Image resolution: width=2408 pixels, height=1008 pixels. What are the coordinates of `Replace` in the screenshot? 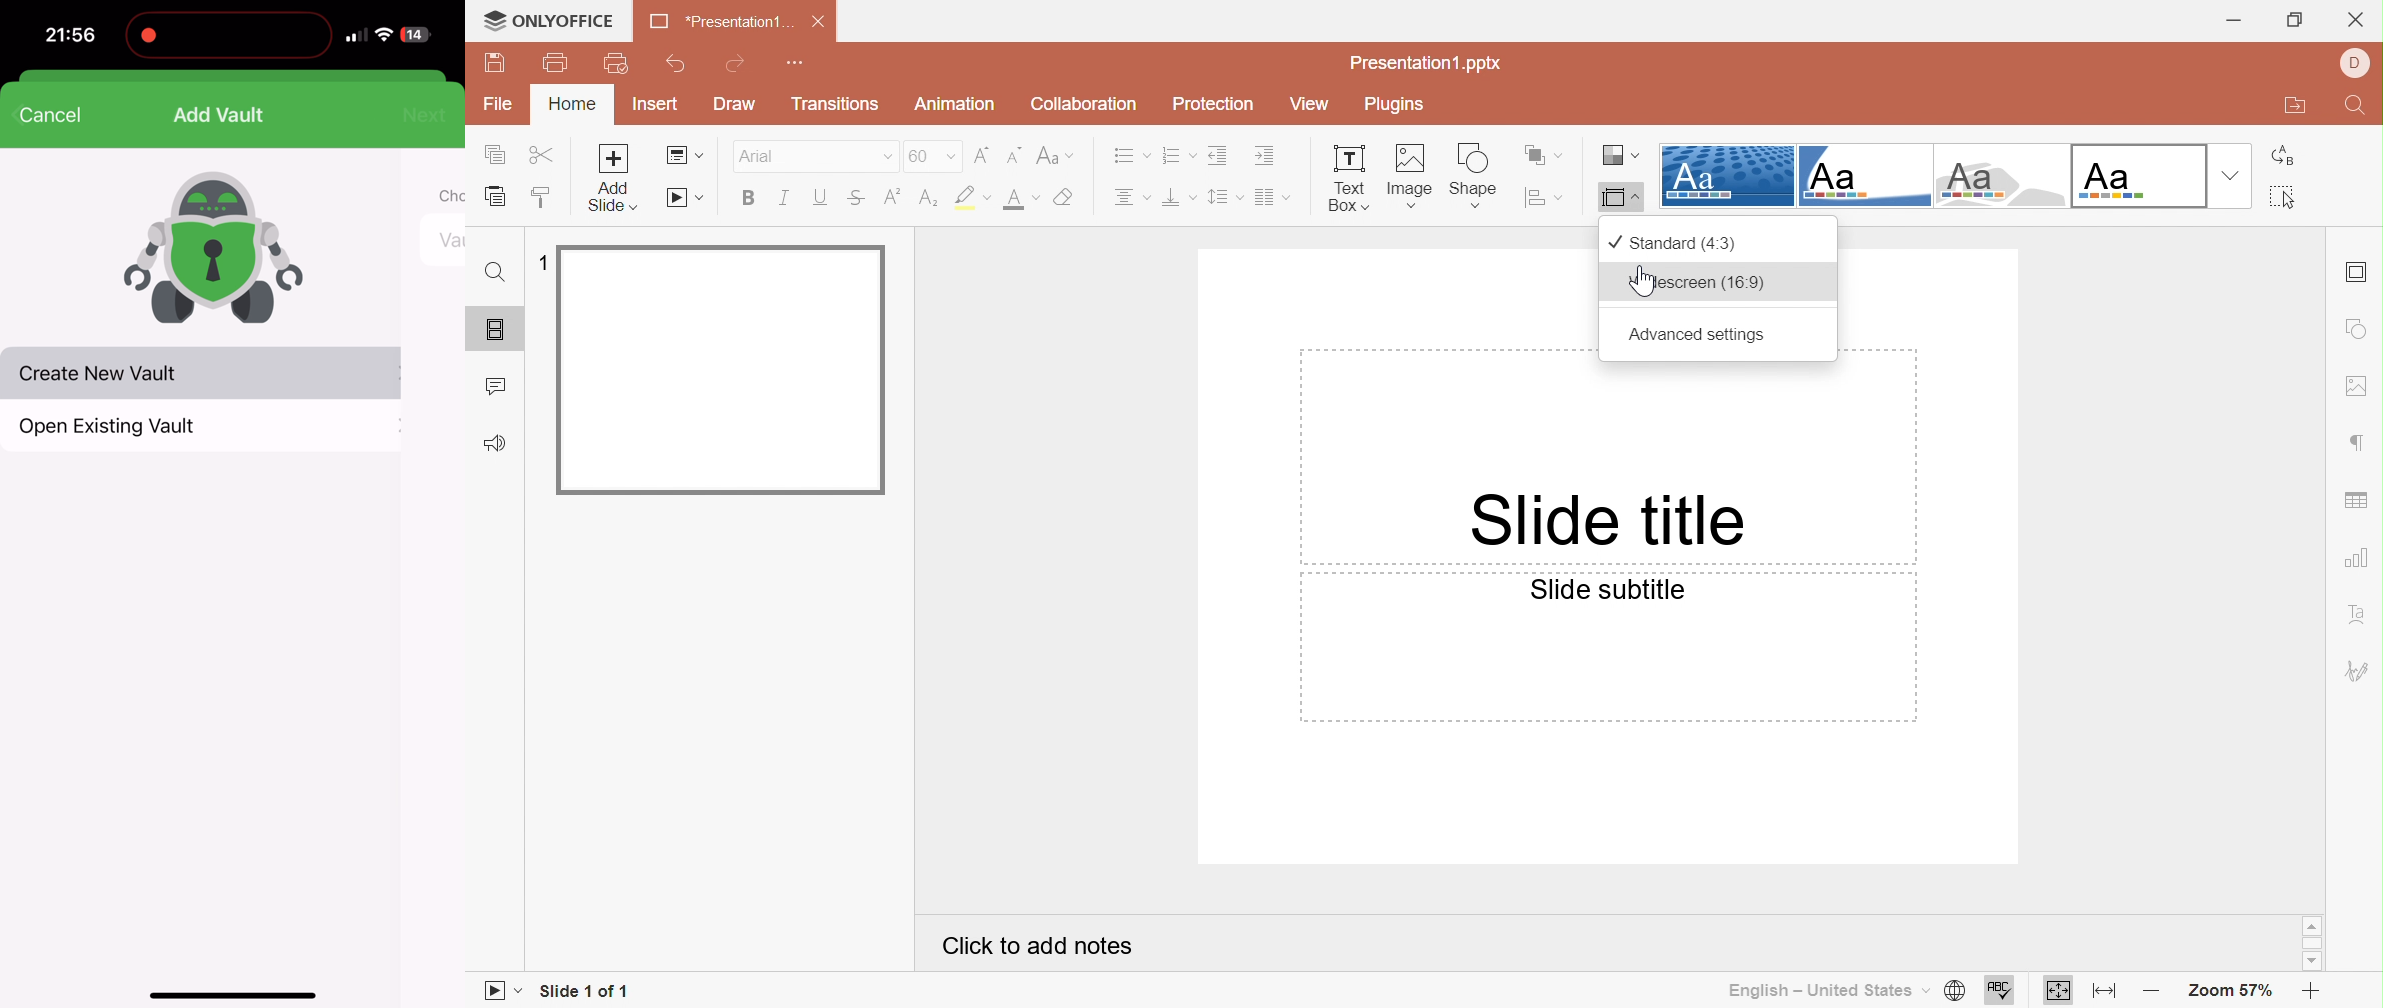 It's located at (2287, 158).